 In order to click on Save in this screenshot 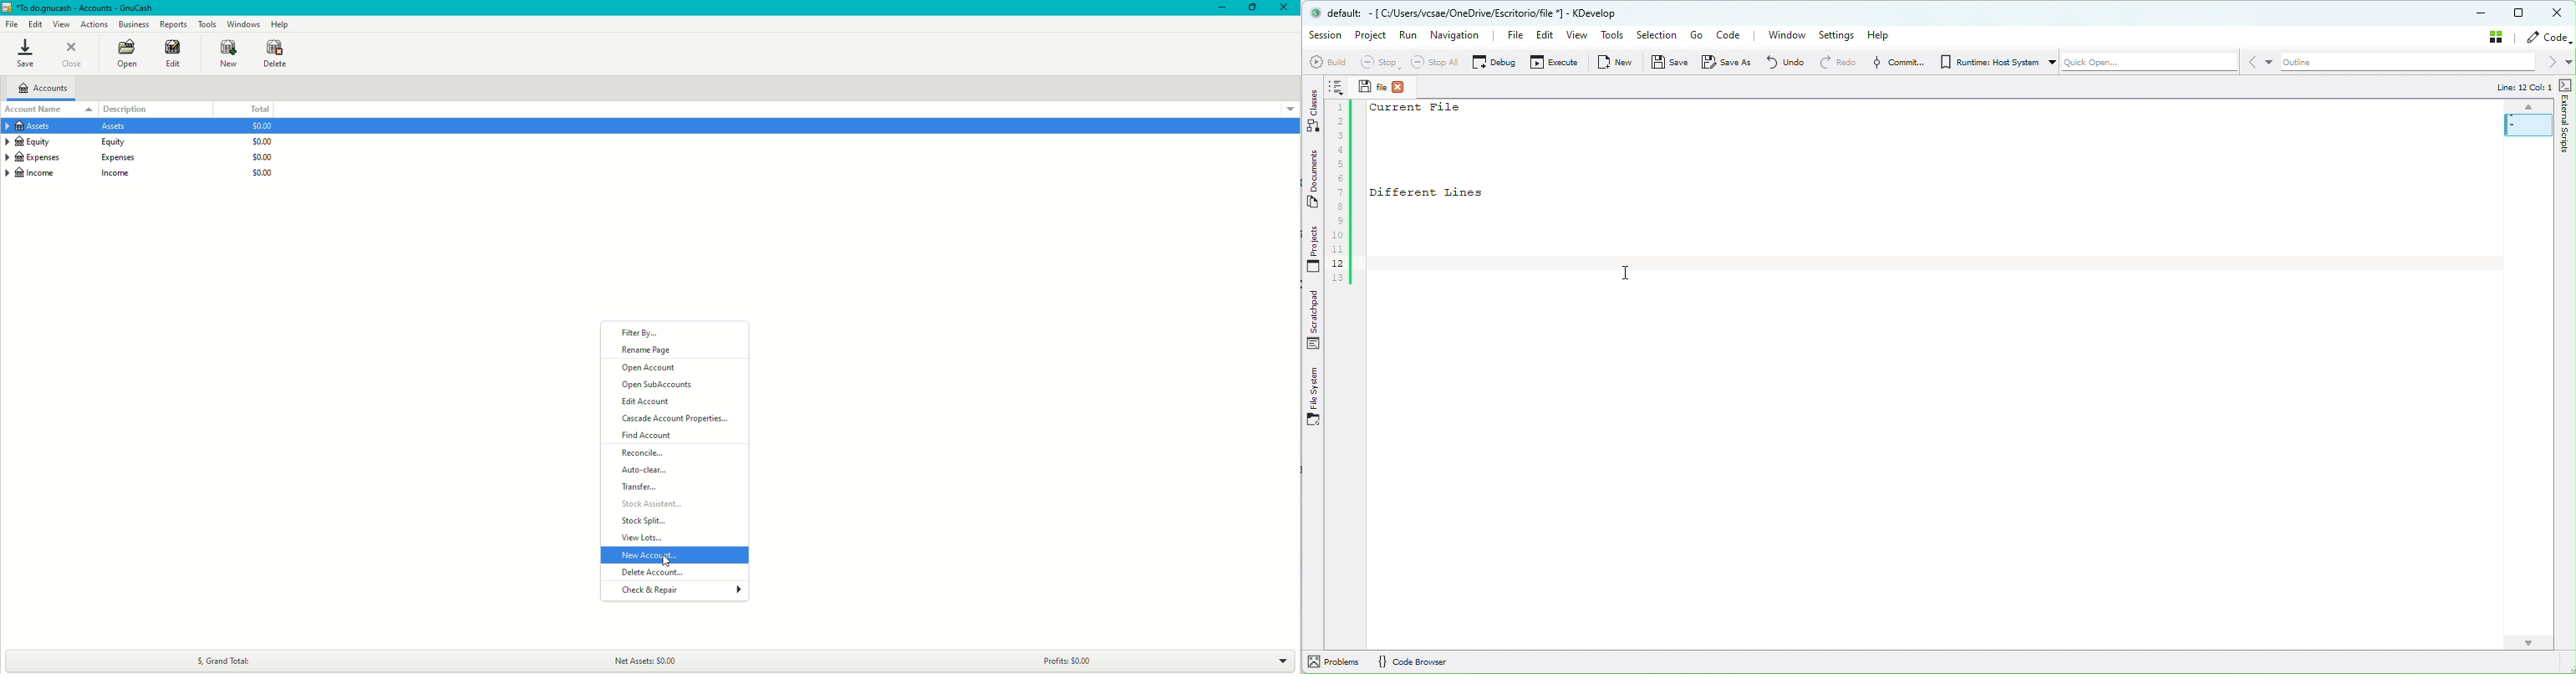, I will do `click(24, 54)`.